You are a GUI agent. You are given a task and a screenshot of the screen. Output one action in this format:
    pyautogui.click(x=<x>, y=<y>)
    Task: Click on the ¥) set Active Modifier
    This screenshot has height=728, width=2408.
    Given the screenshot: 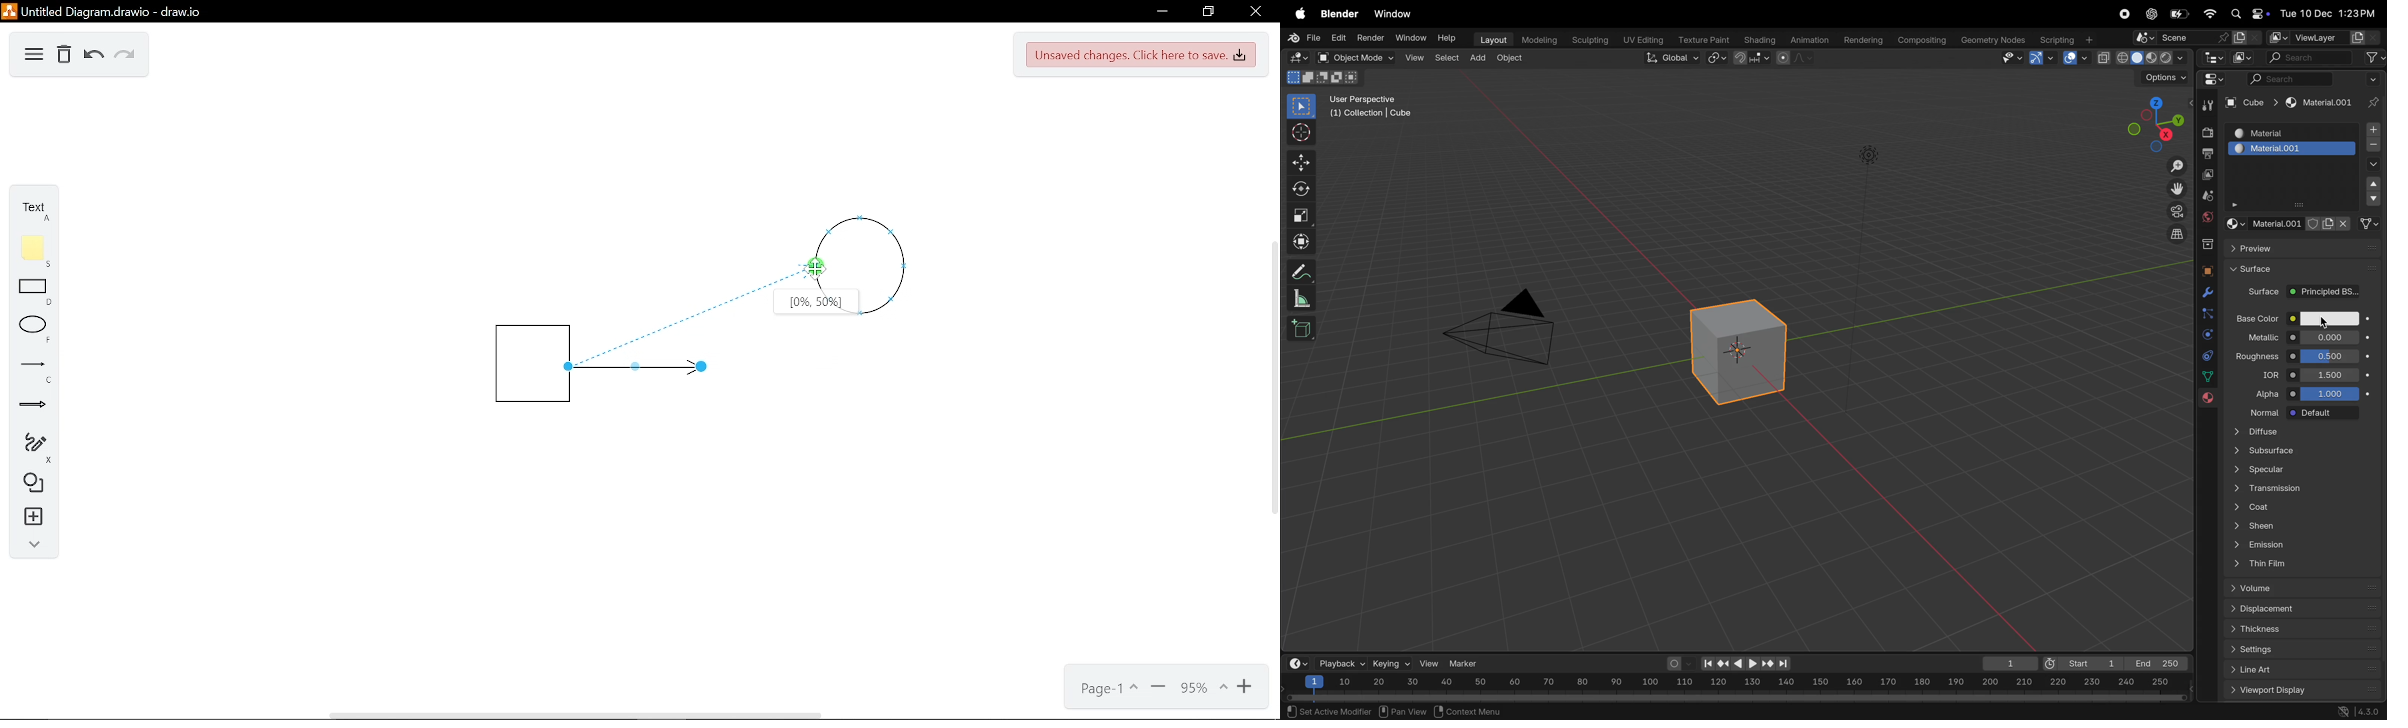 What is the action you would take?
    pyautogui.click(x=1324, y=711)
    